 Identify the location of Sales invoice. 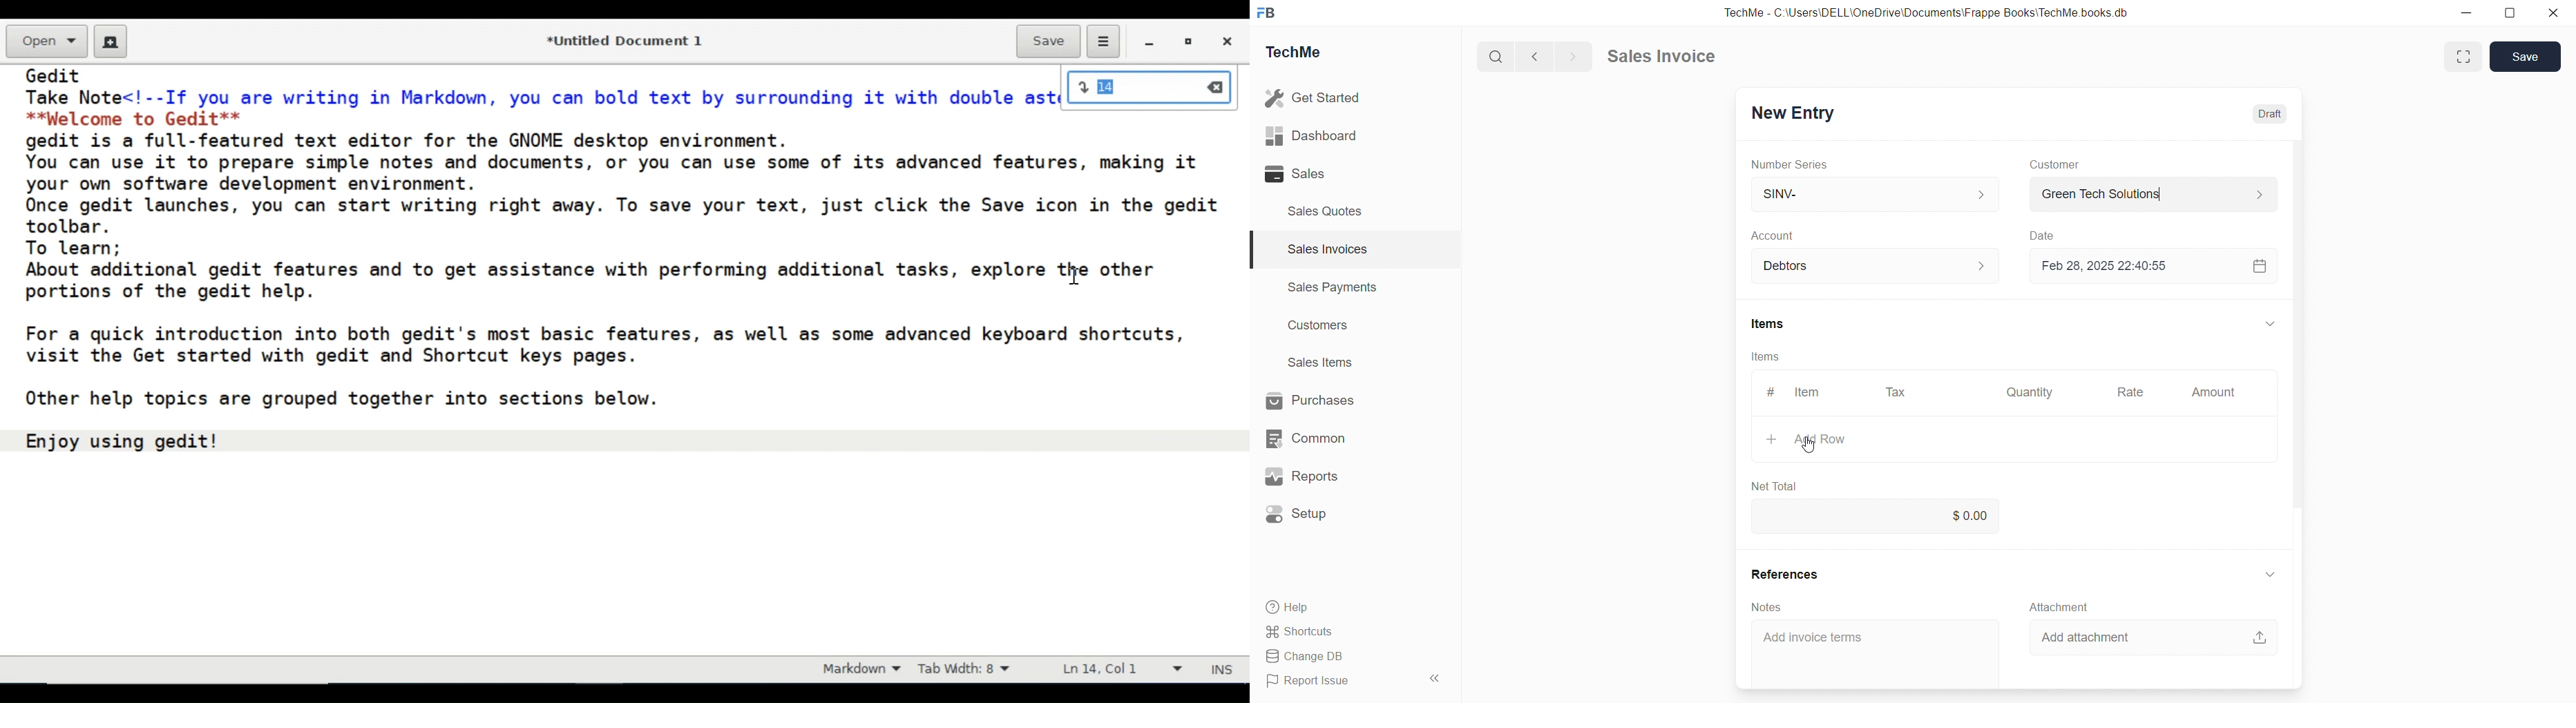
(1660, 55).